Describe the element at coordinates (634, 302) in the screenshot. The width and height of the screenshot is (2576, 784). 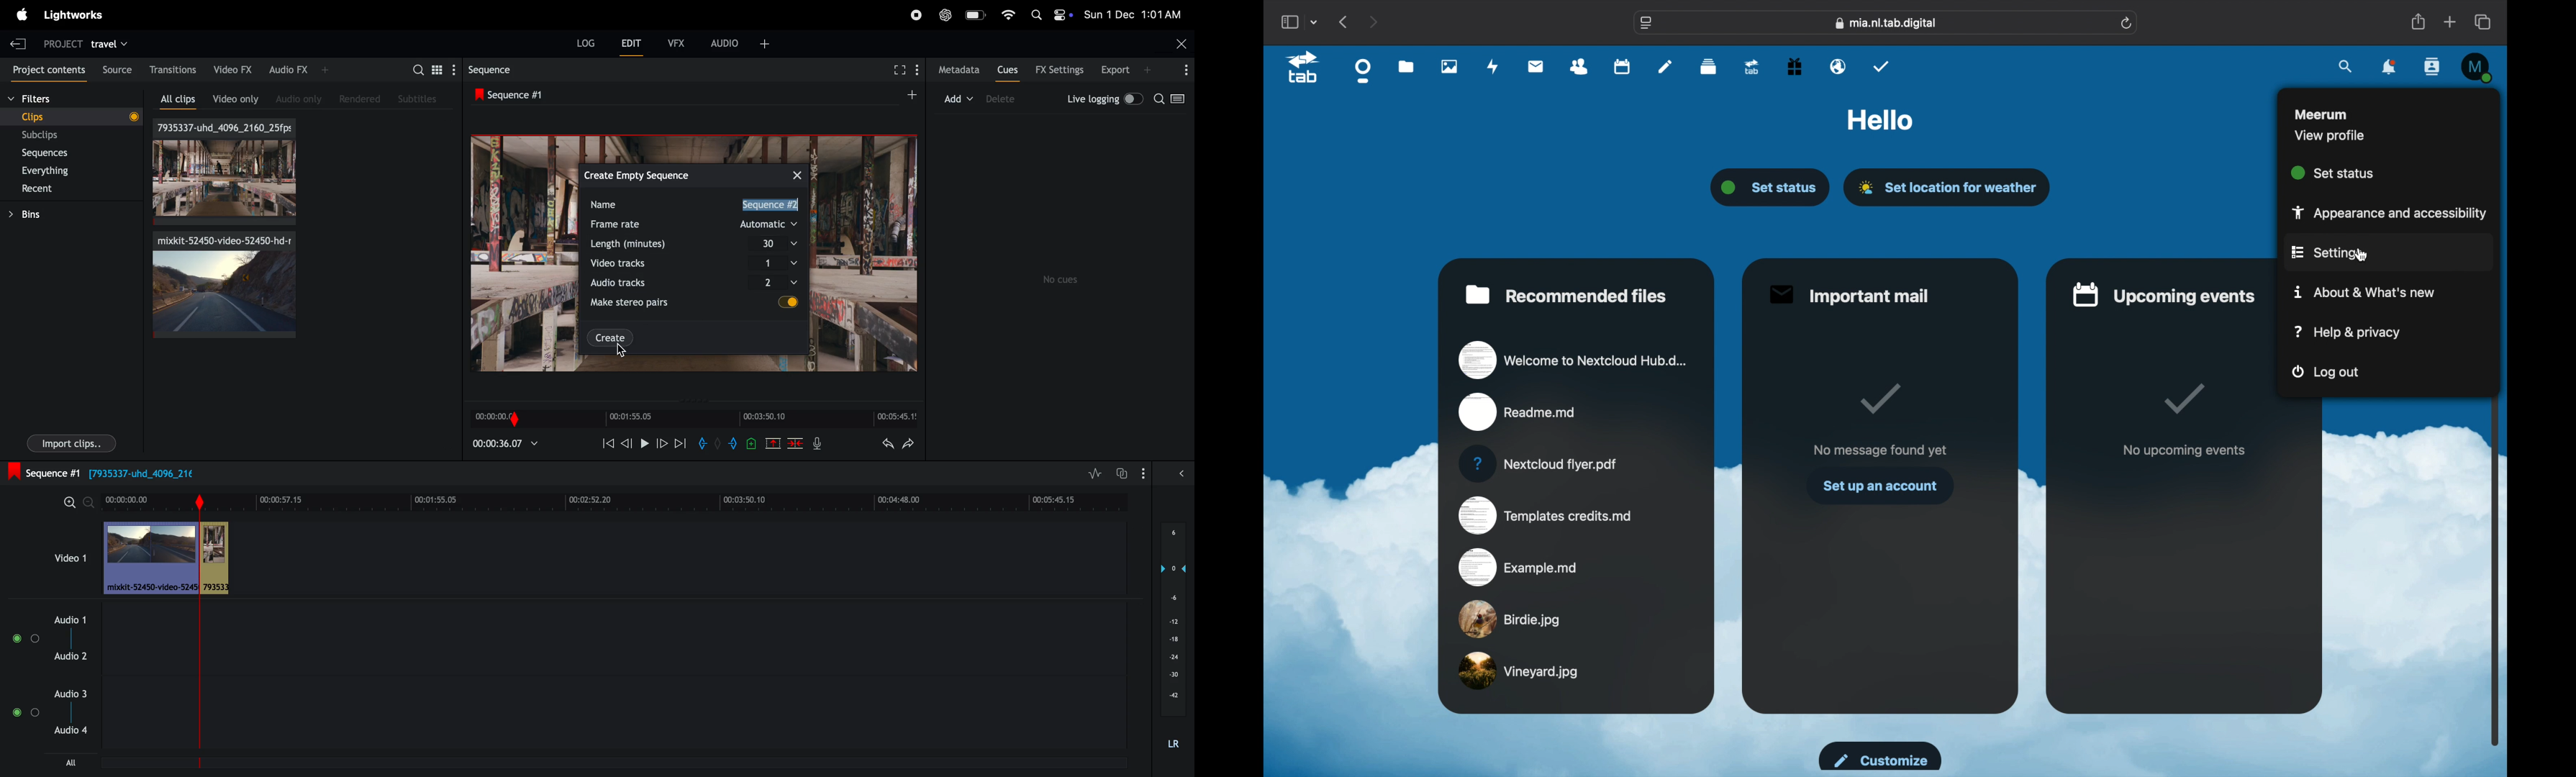
I see `make stereo pairs` at that location.